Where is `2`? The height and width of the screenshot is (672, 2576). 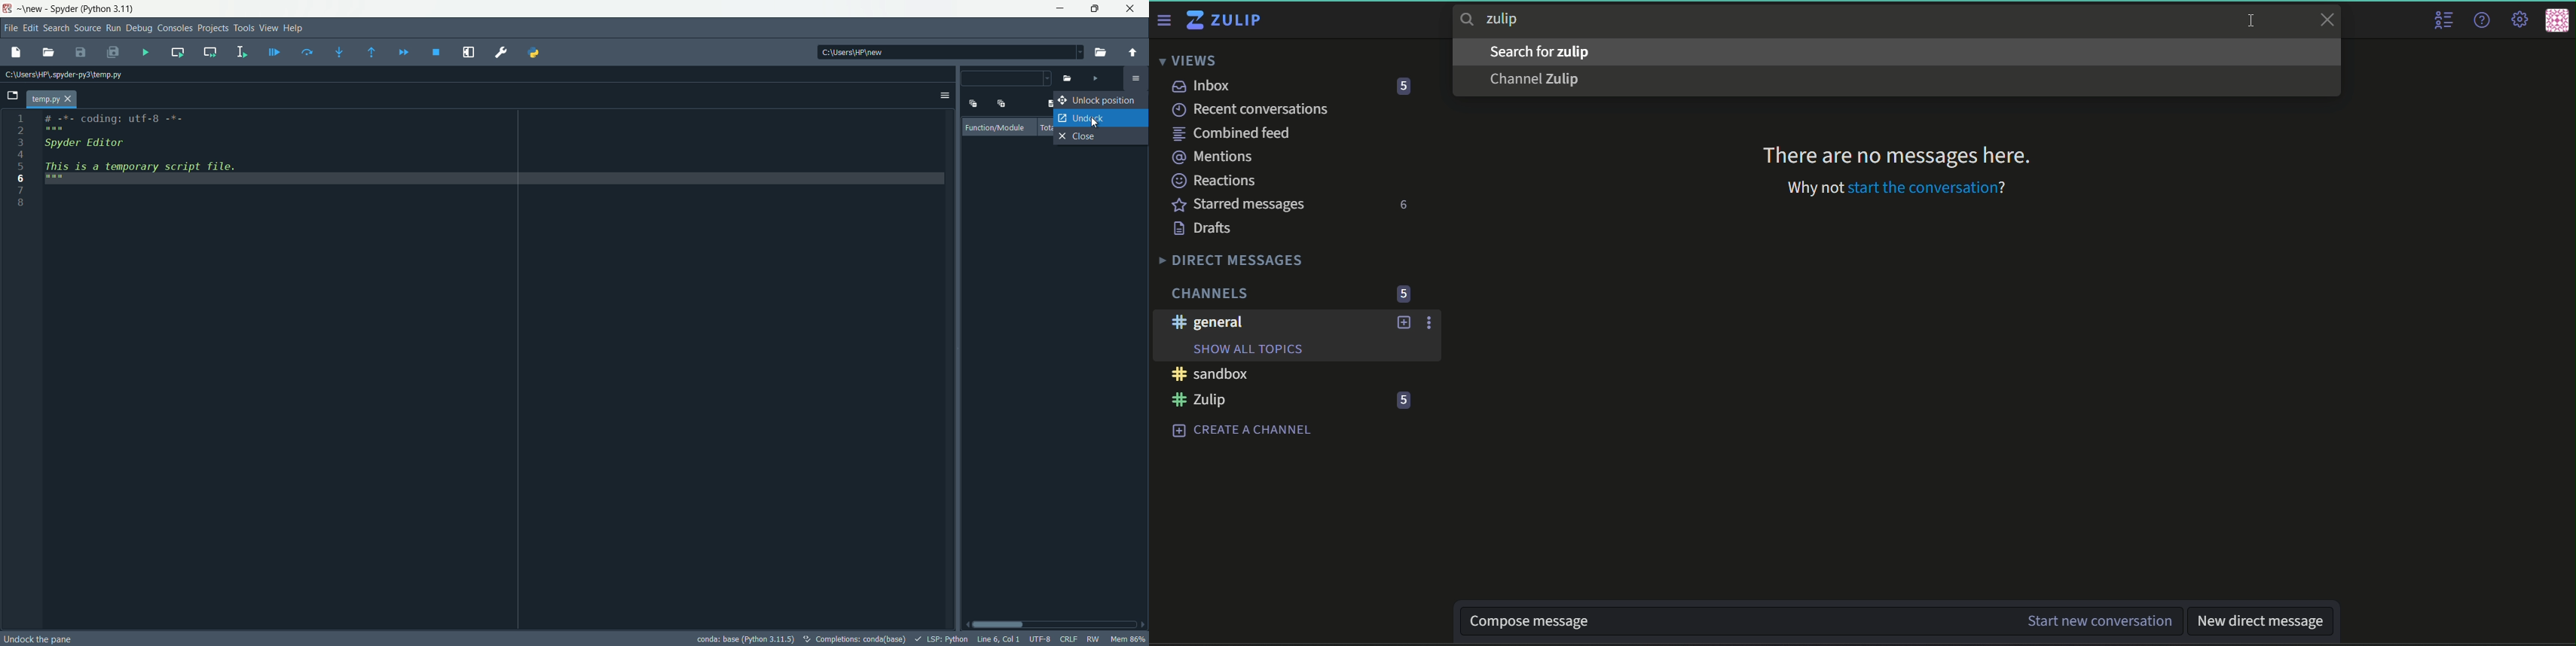
2 is located at coordinates (21, 130).